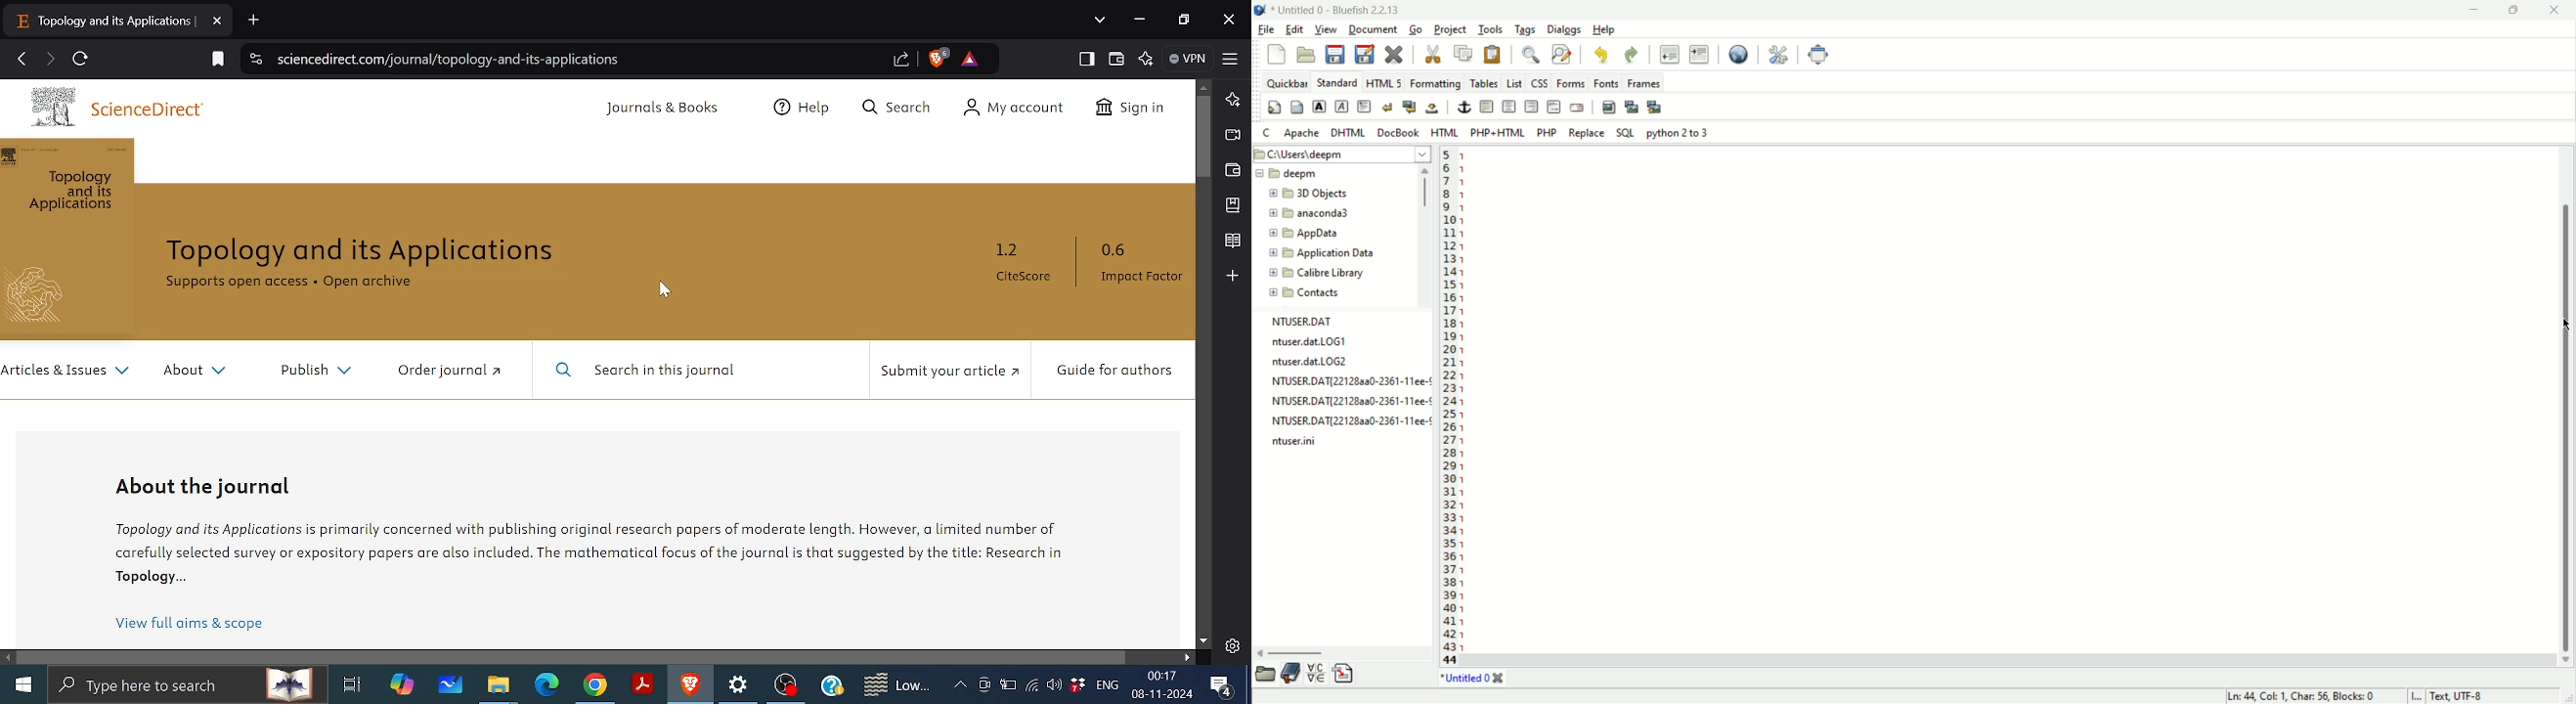 This screenshot has width=2576, height=728. What do you see at coordinates (315, 374) in the screenshot?
I see `Publish` at bounding box center [315, 374].